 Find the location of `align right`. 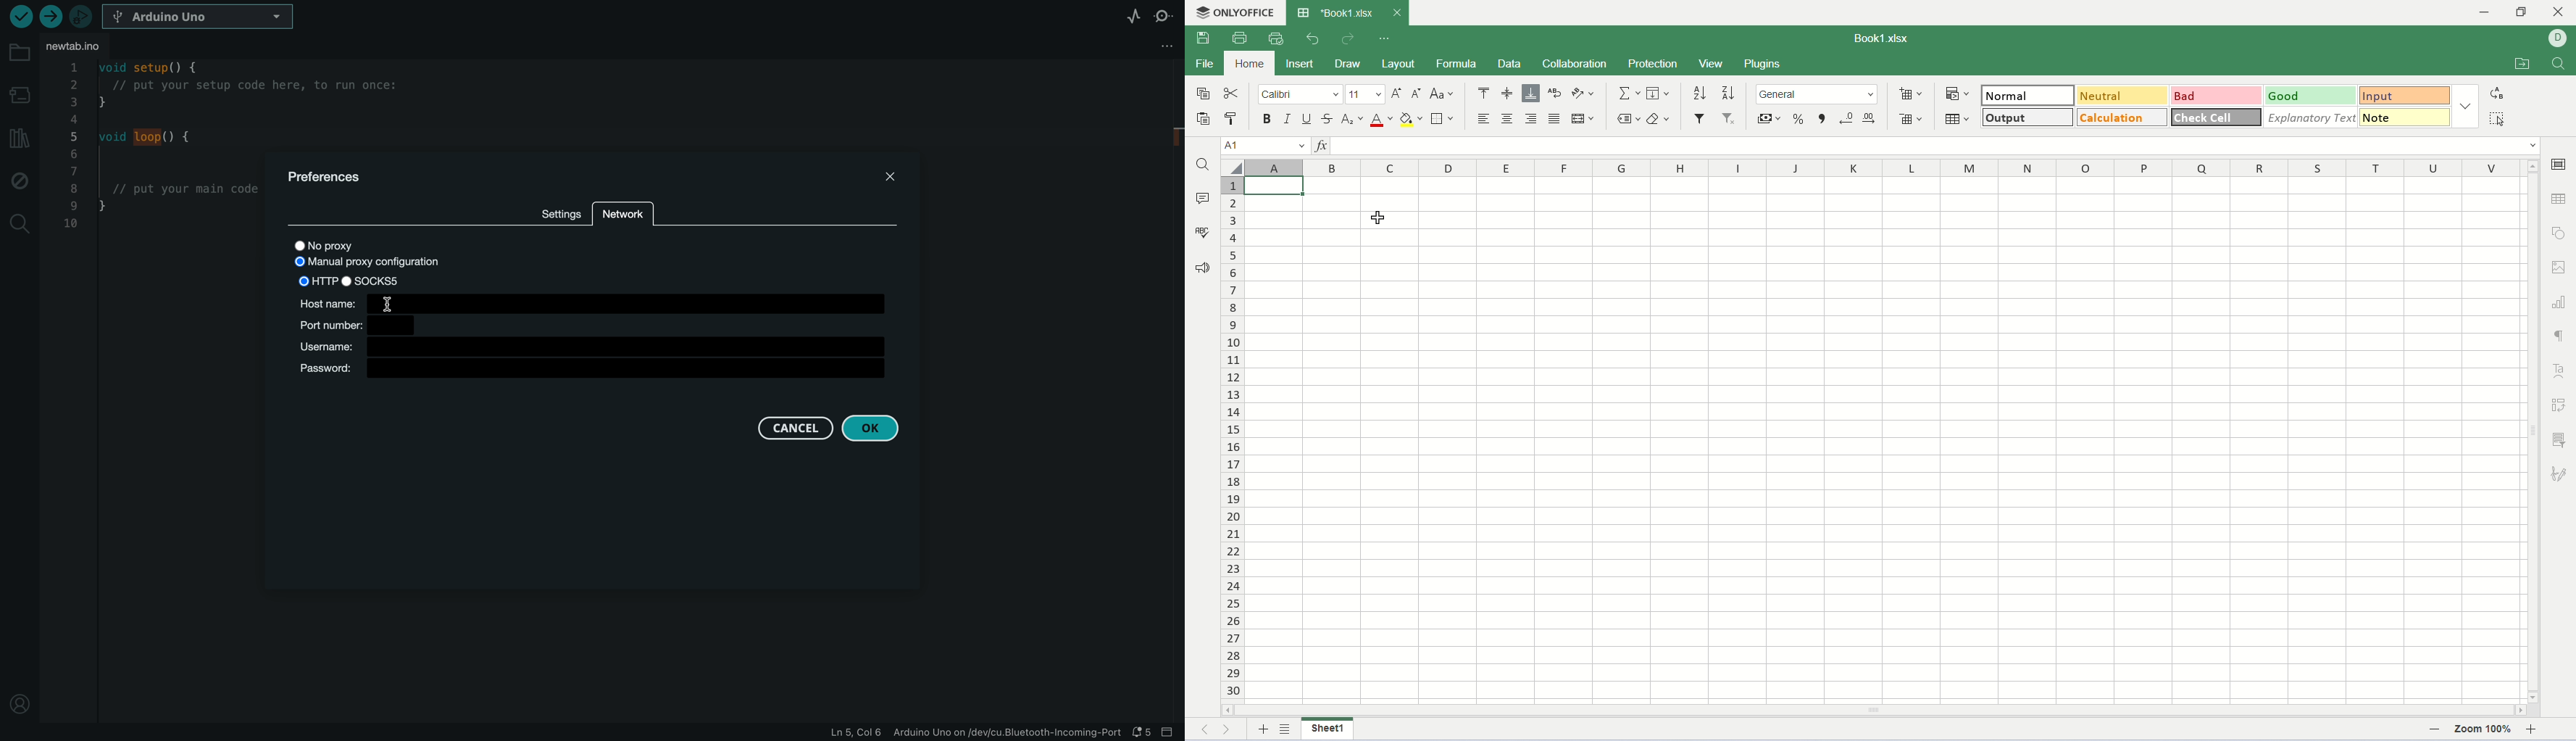

align right is located at coordinates (1531, 119).